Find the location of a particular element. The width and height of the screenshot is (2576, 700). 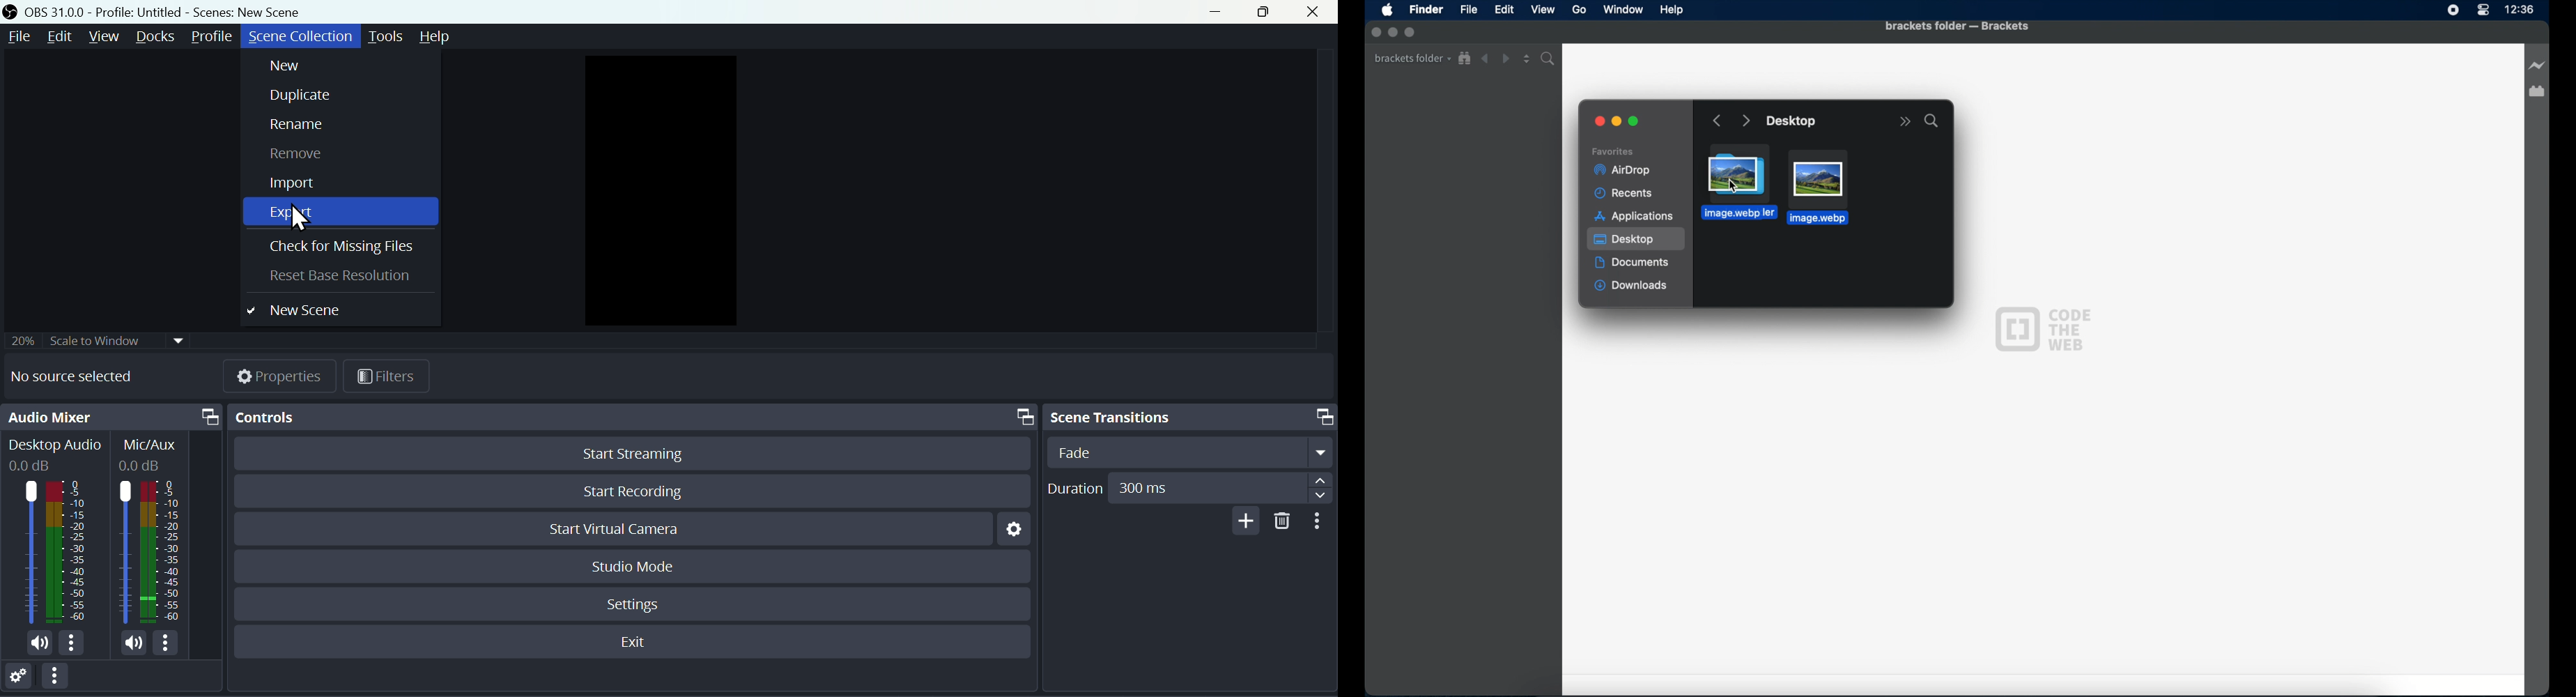

brackets folder is located at coordinates (1413, 59).